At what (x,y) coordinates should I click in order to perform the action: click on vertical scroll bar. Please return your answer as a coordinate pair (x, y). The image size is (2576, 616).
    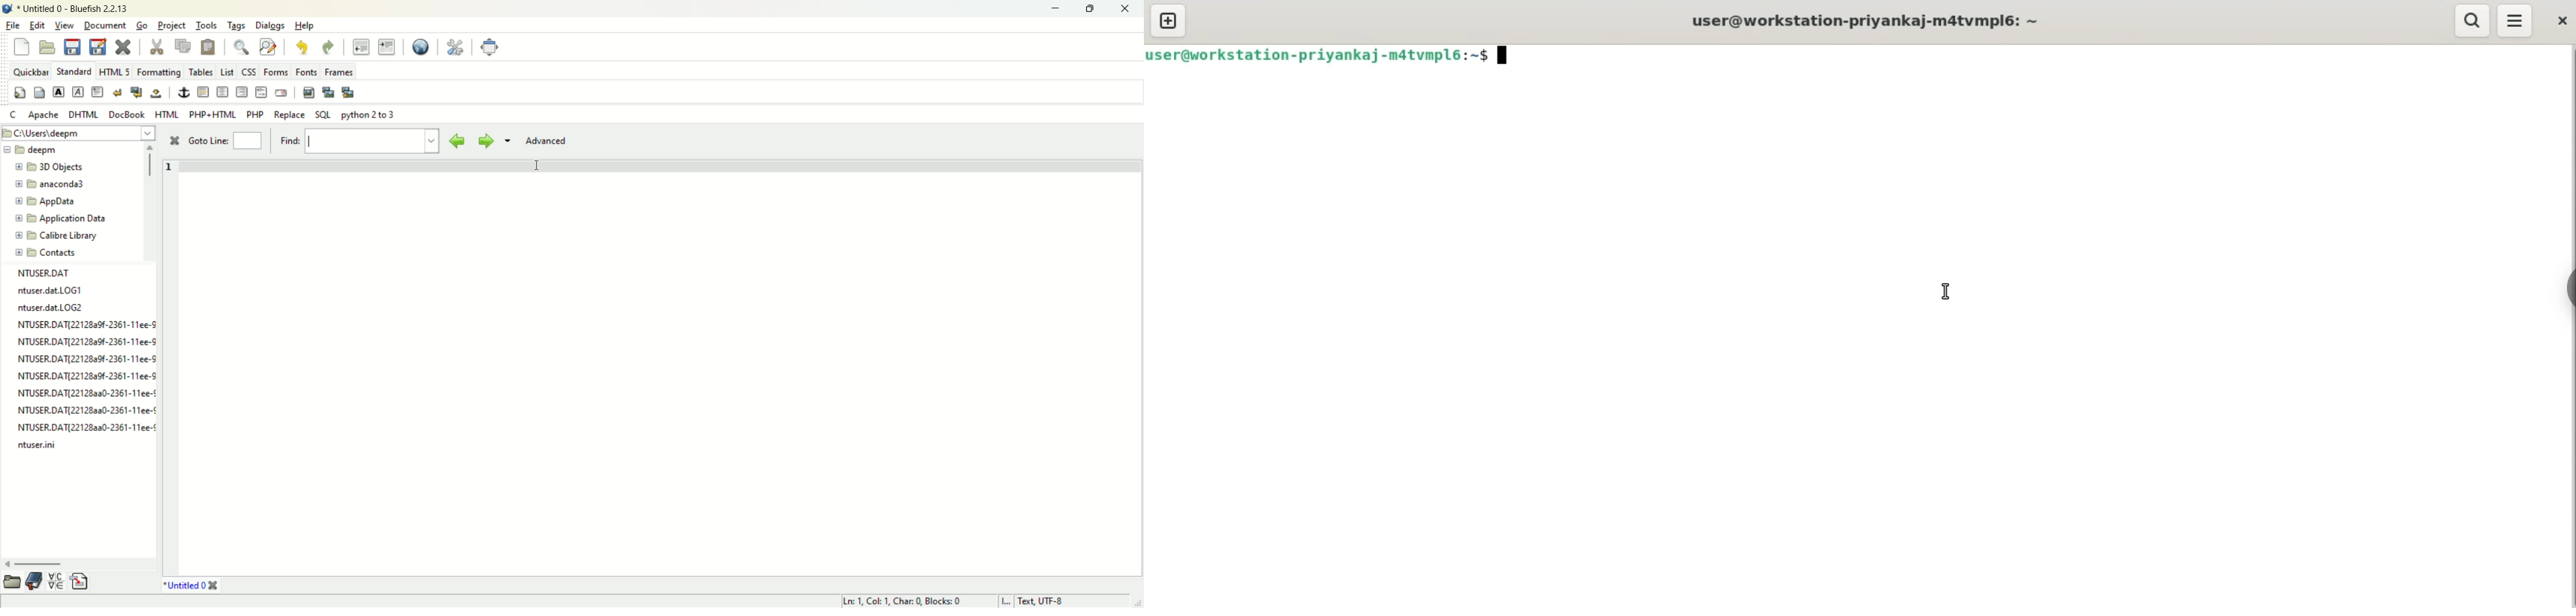
    Looking at the image, I should click on (150, 161).